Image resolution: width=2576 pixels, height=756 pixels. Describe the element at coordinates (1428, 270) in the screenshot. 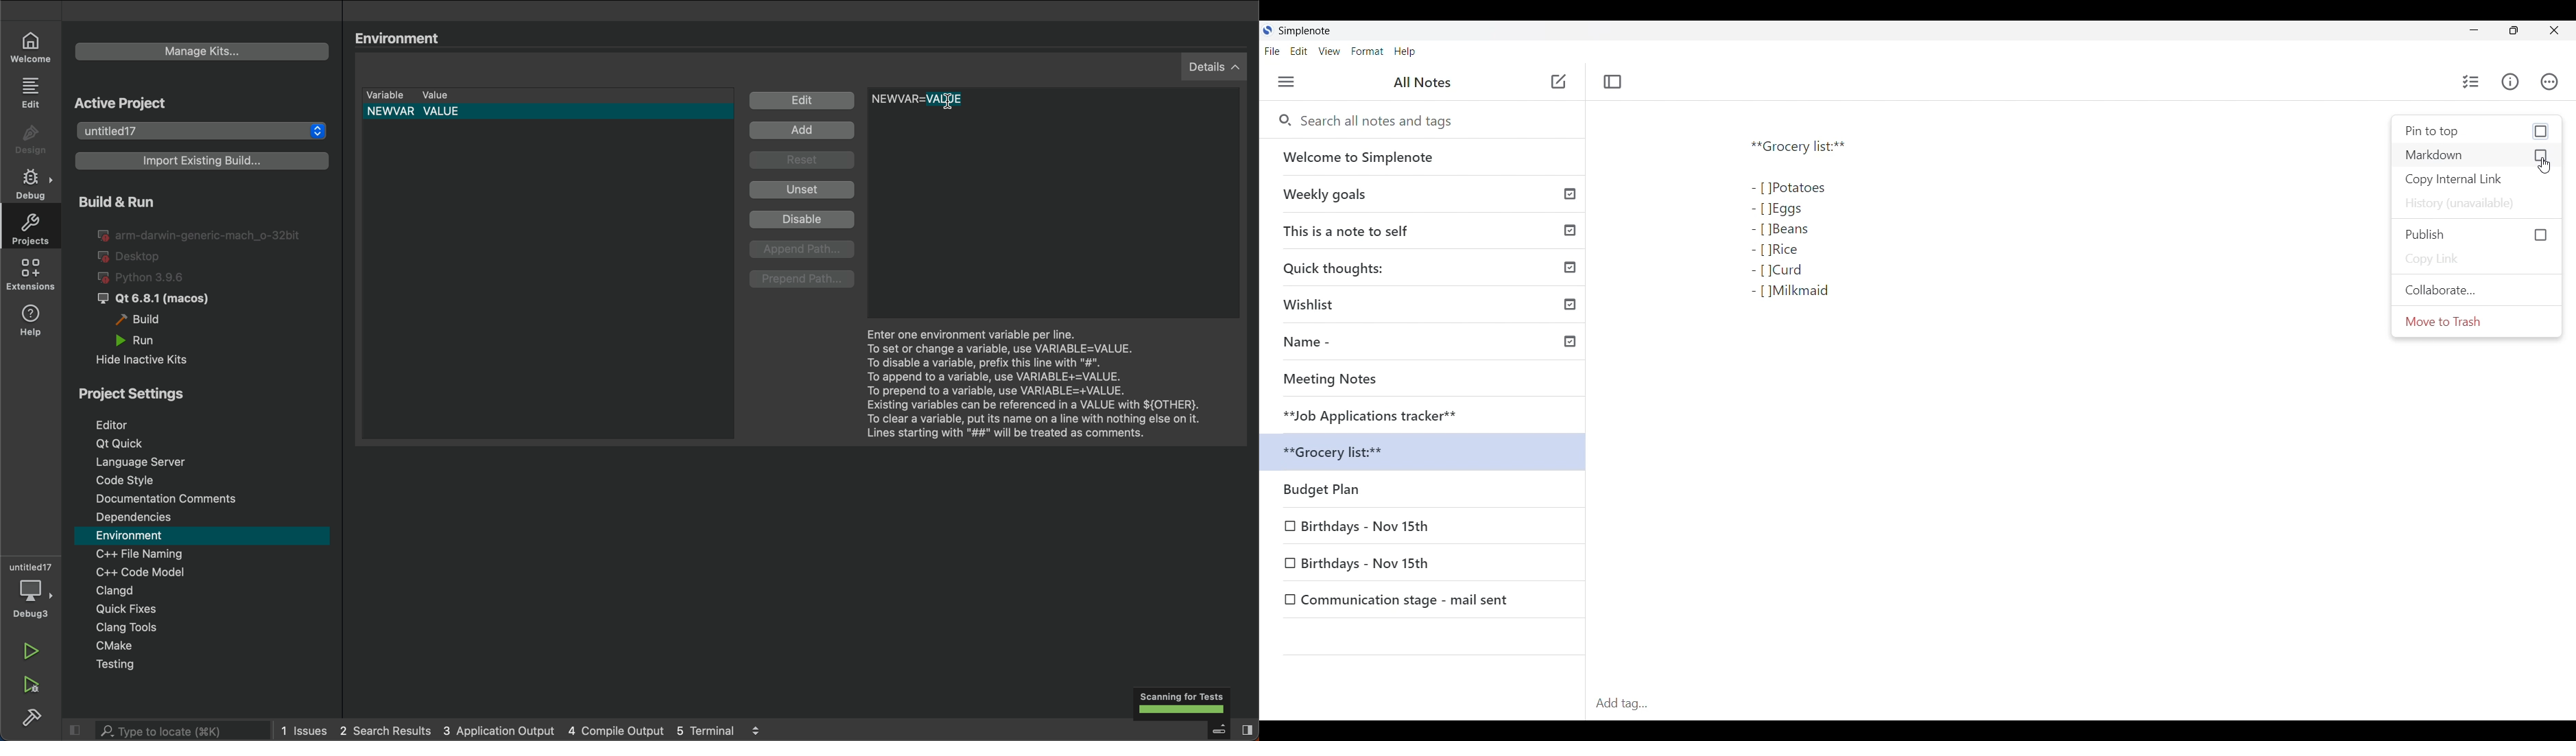

I see `Quick thoughts:` at that location.